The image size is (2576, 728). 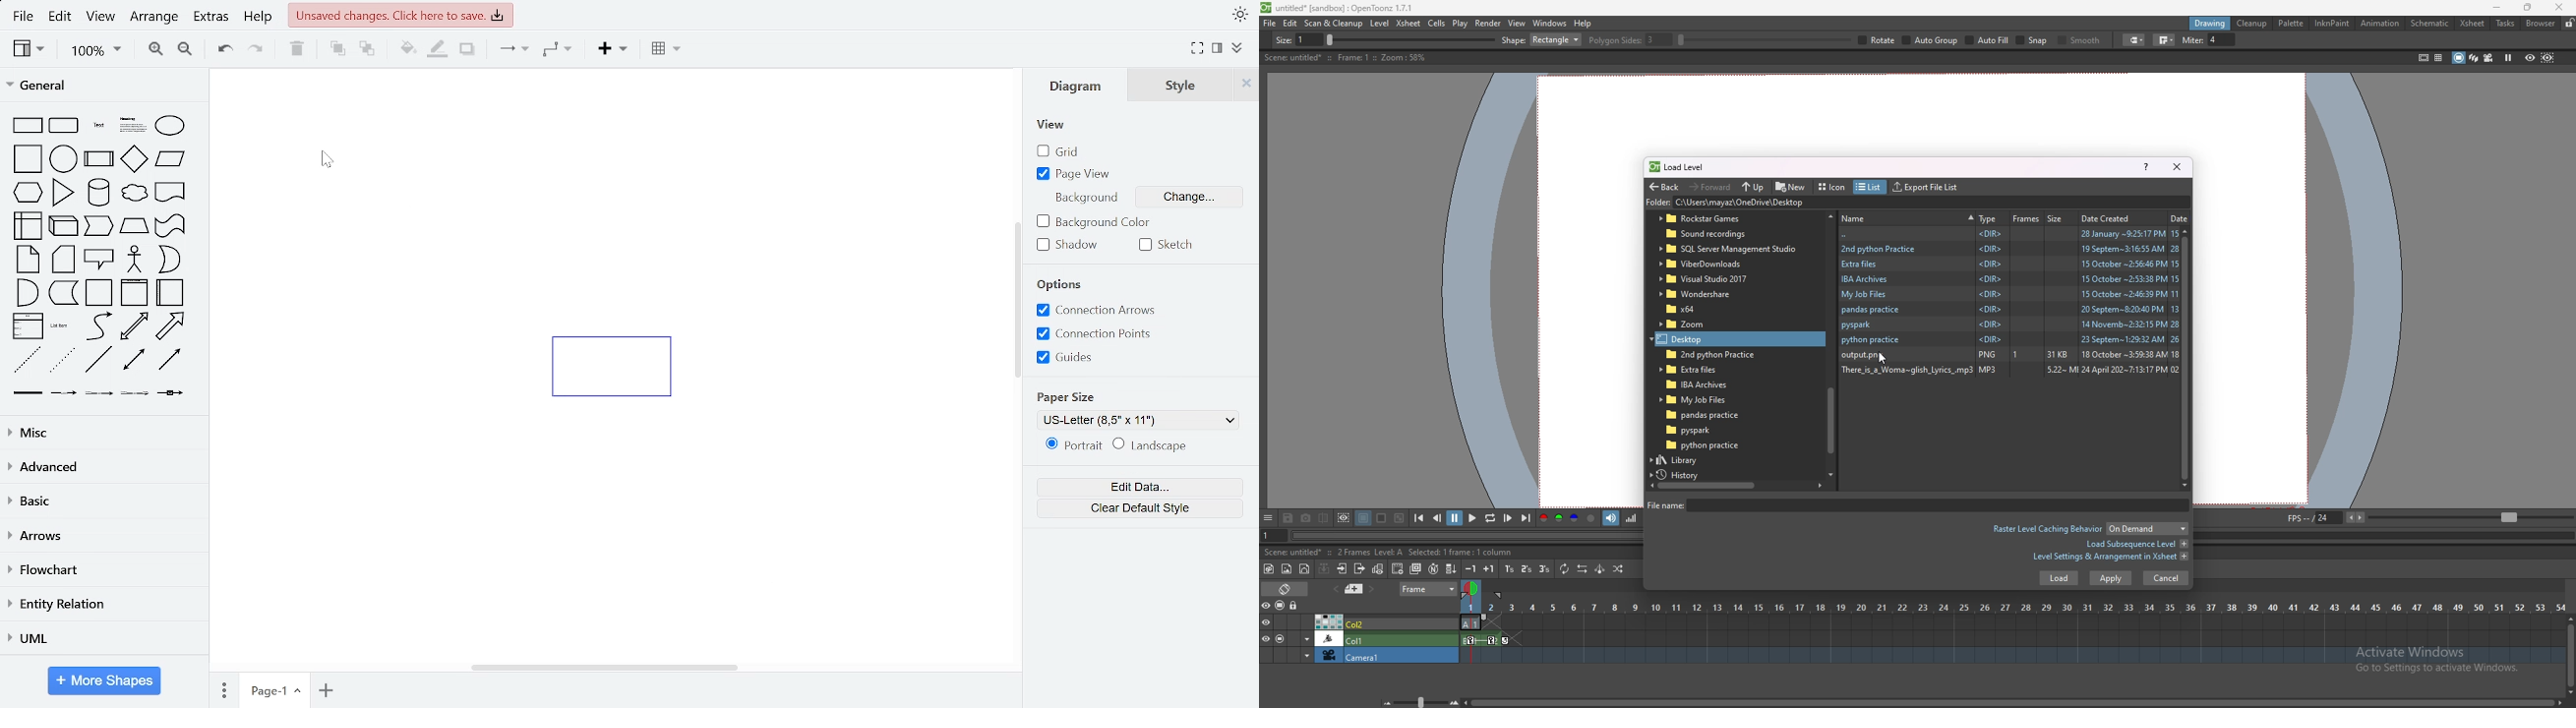 What do you see at coordinates (1436, 23) in the screenshot?
I see `cells` at bounding box center [1436, 23].